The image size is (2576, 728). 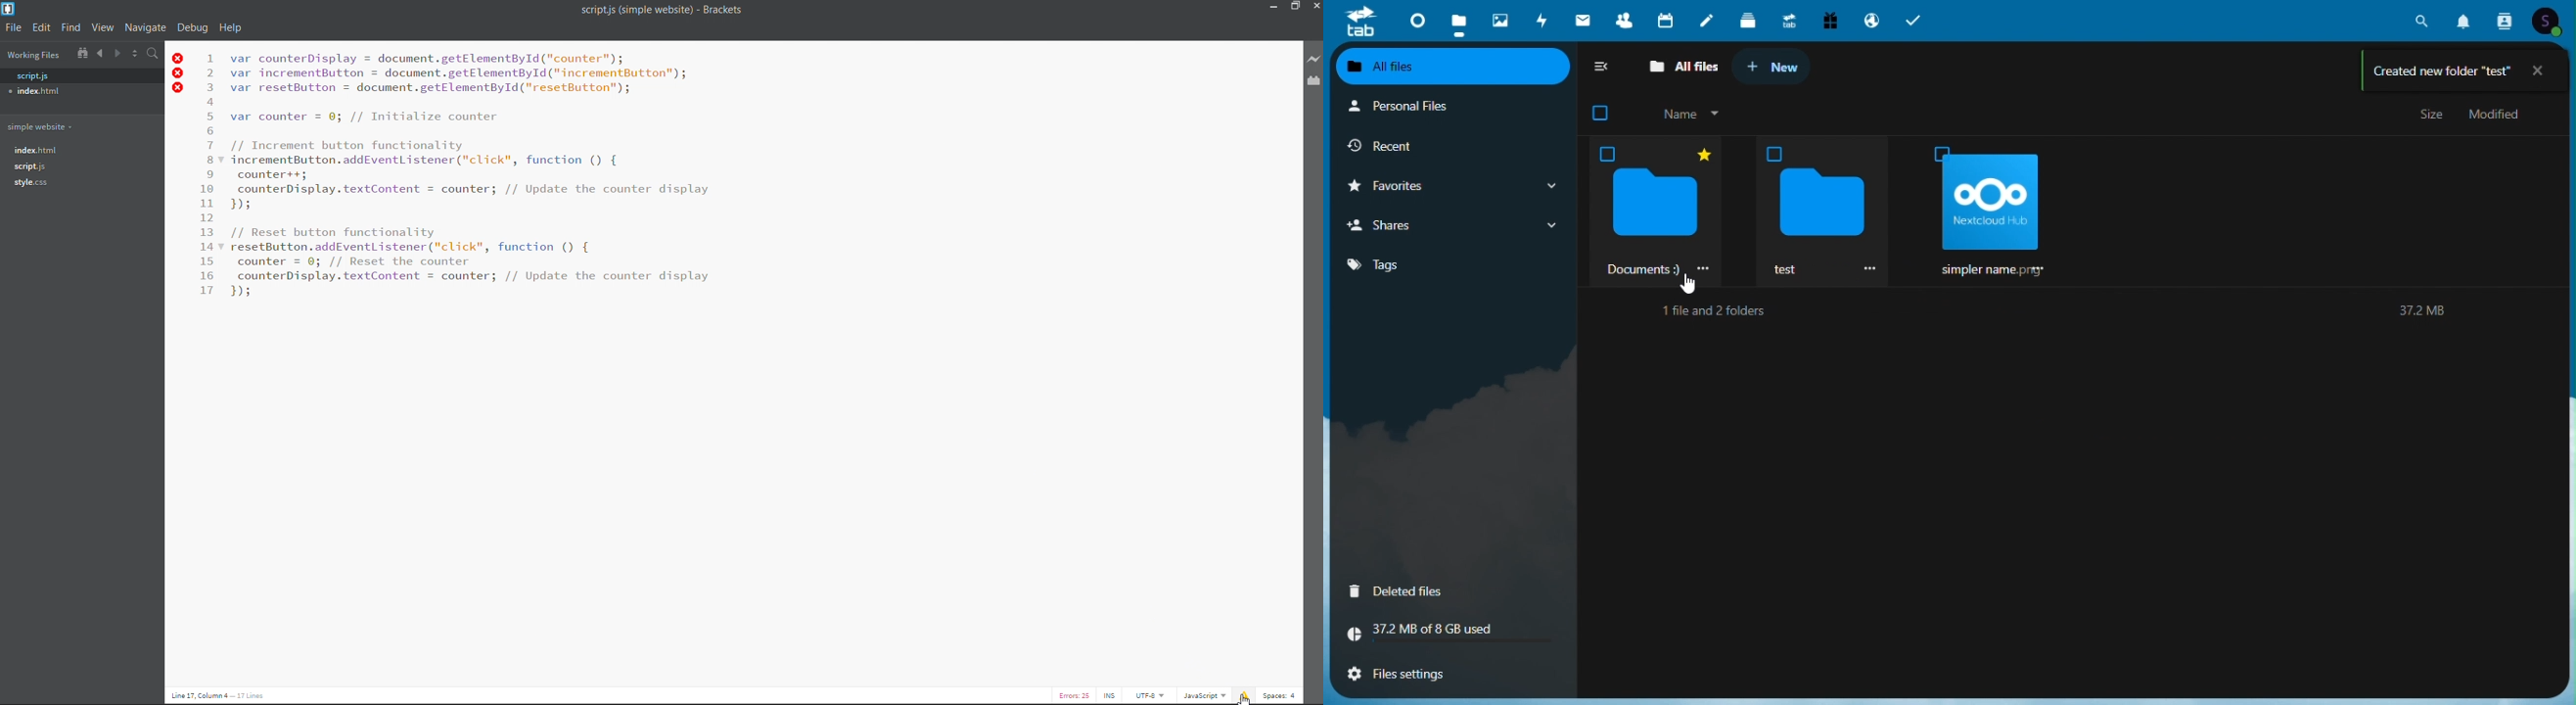 I want to click on live preview toggle, so click(x=1316, y=60).